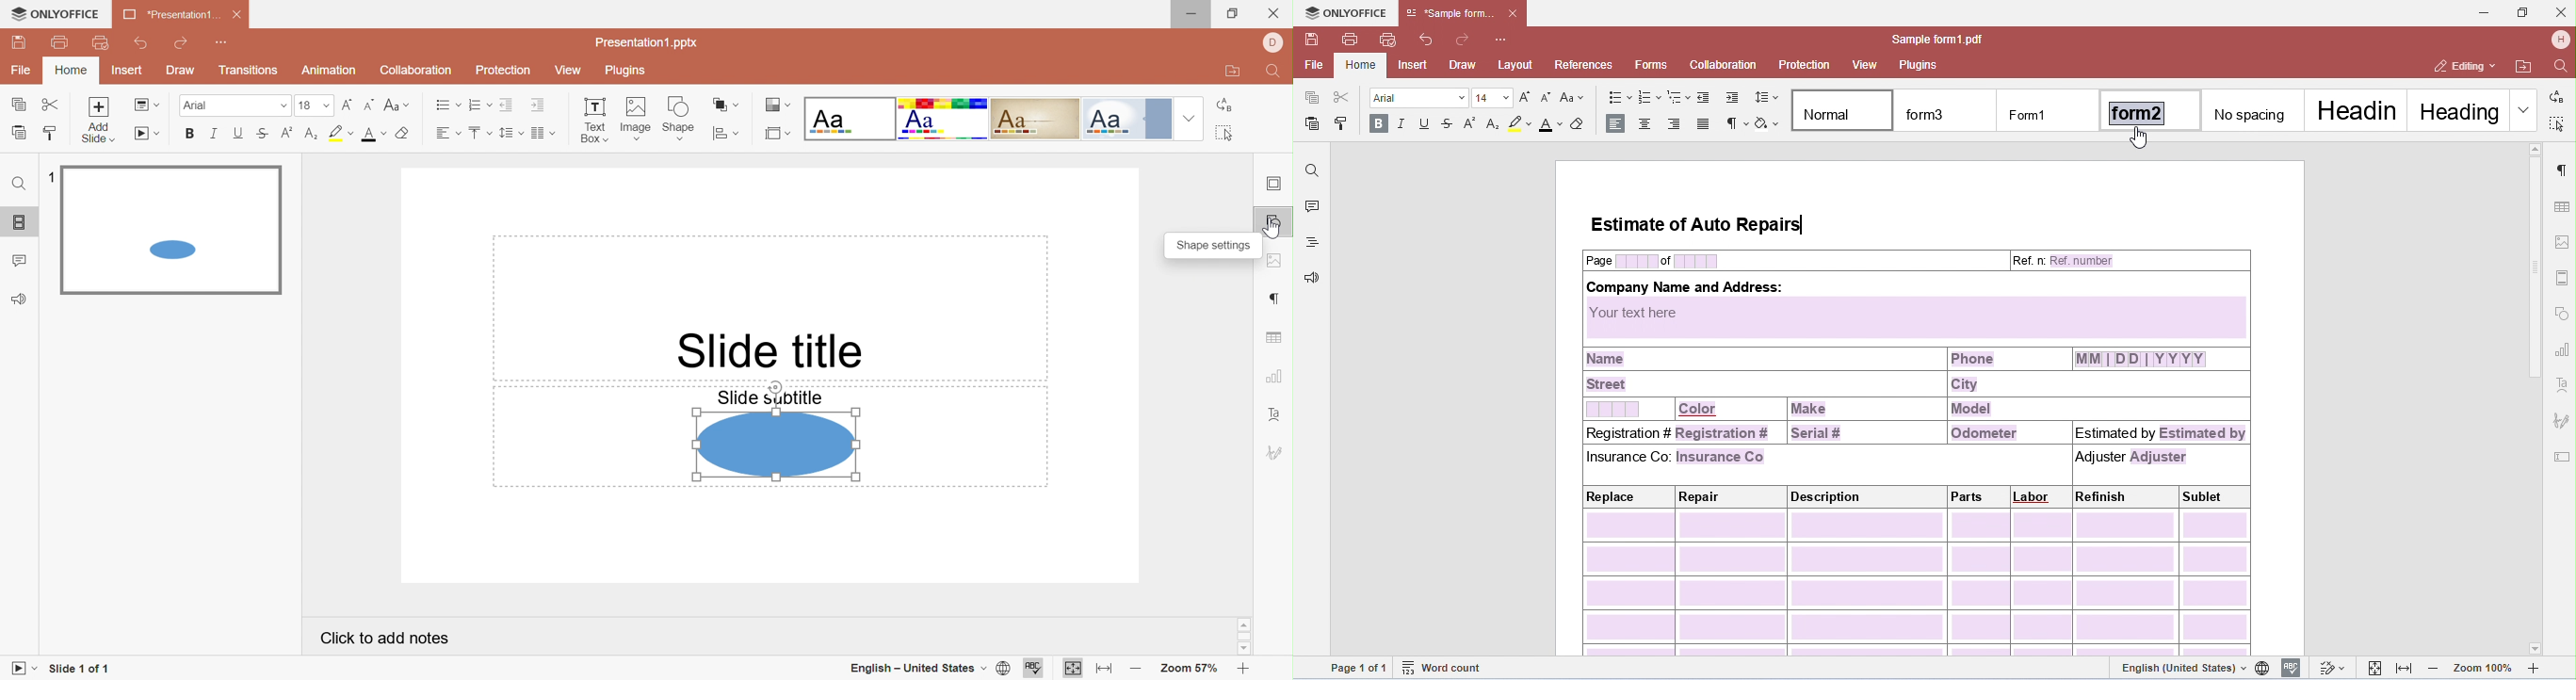  What do you see at coordinates (346, 103) in the screenshot?
I see `Increment font size` at bounding box center [346, 103].